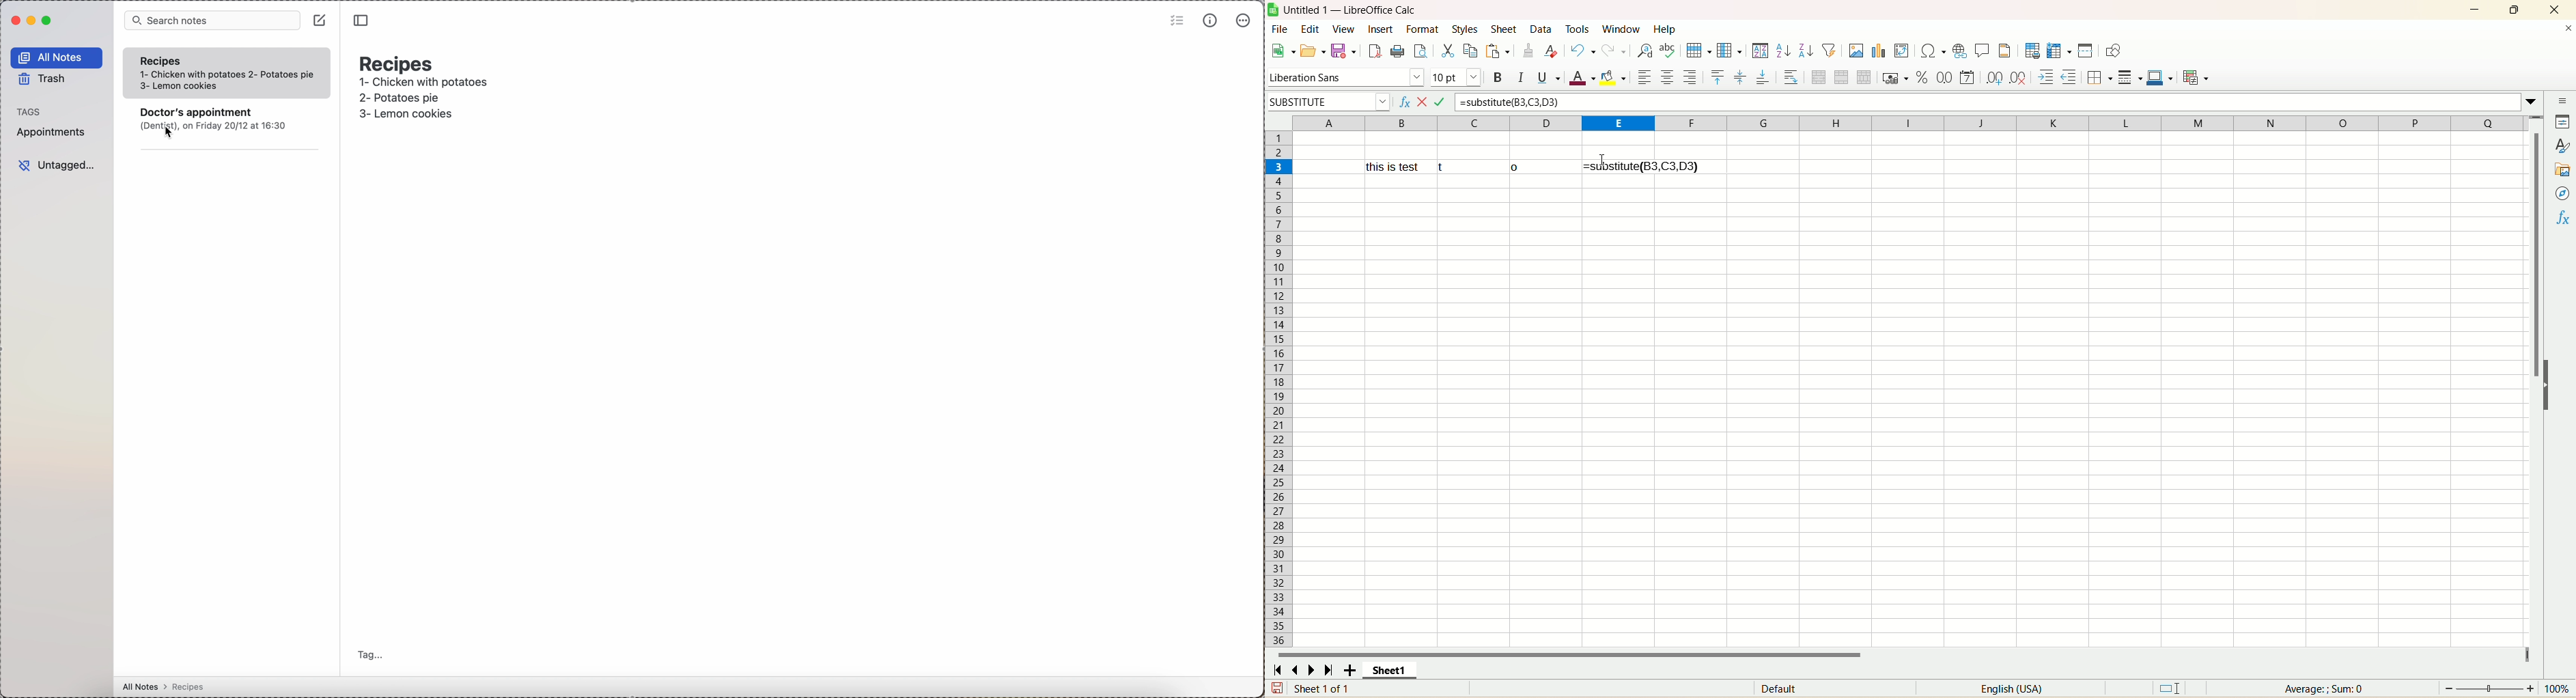 The image size is (2576, 700). Describe the element at coordinates (1959, 51) in the screenshot. I see `insert hyperlink` at that location.